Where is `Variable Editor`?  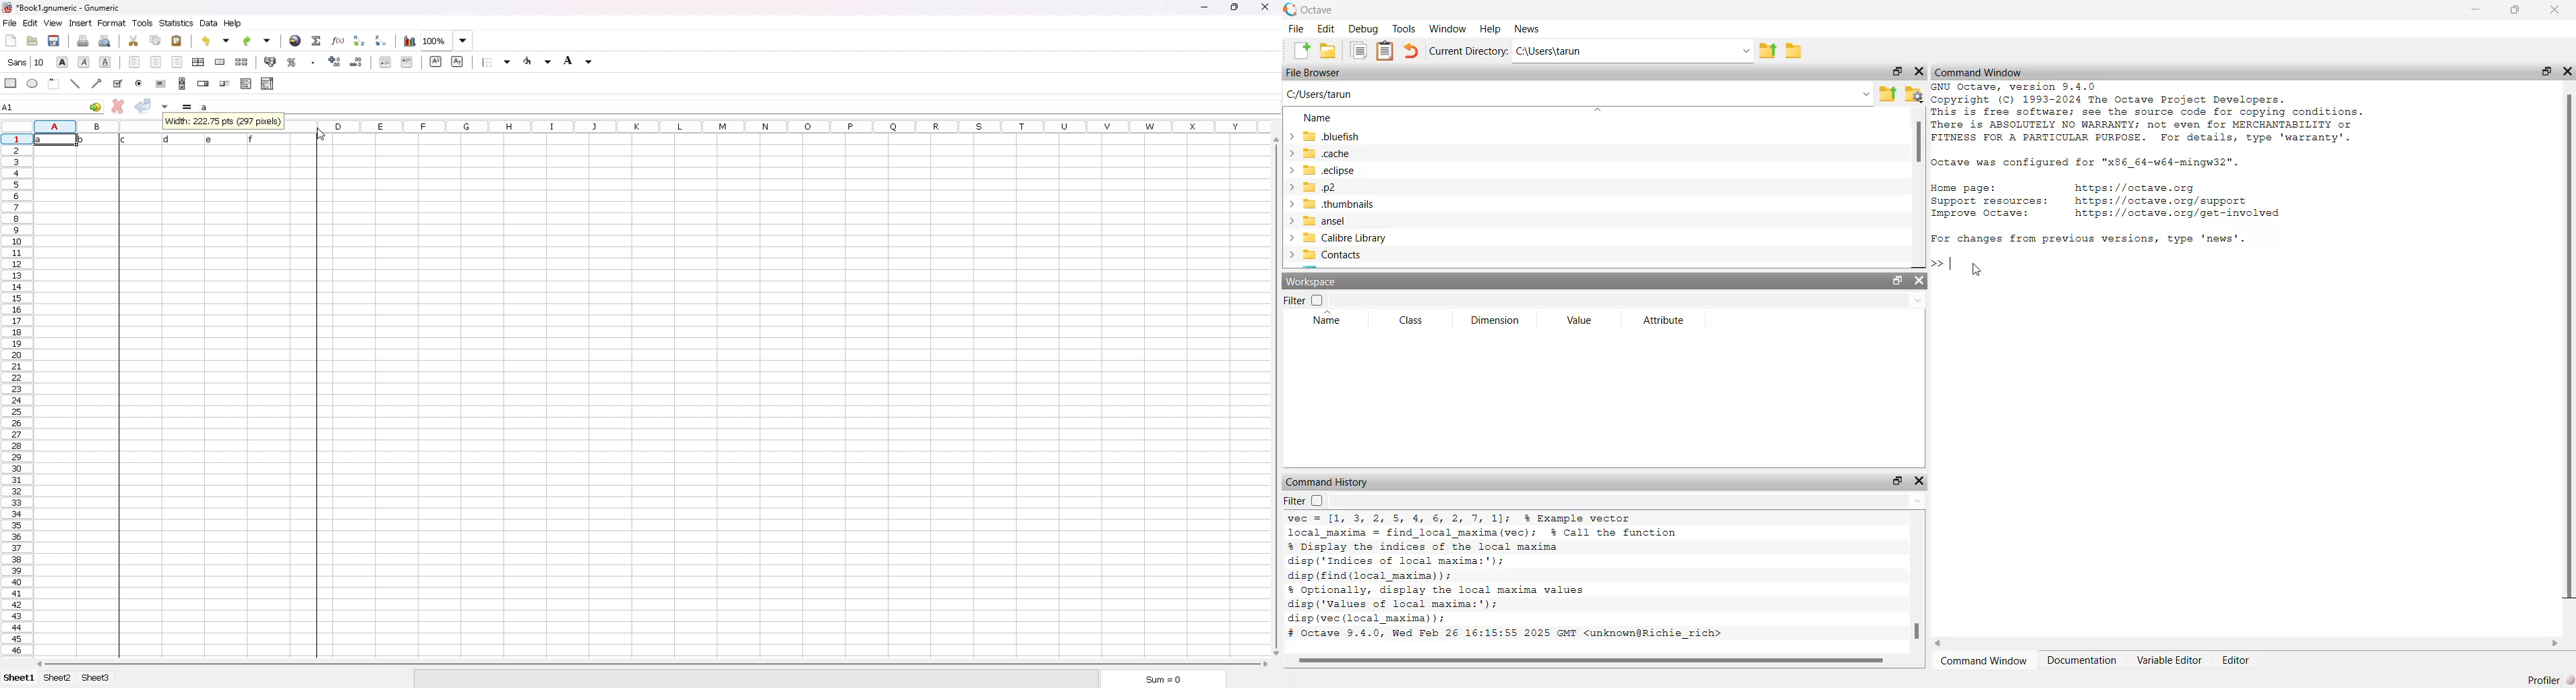
Variable Editor is located at coordinates (2169, 660).